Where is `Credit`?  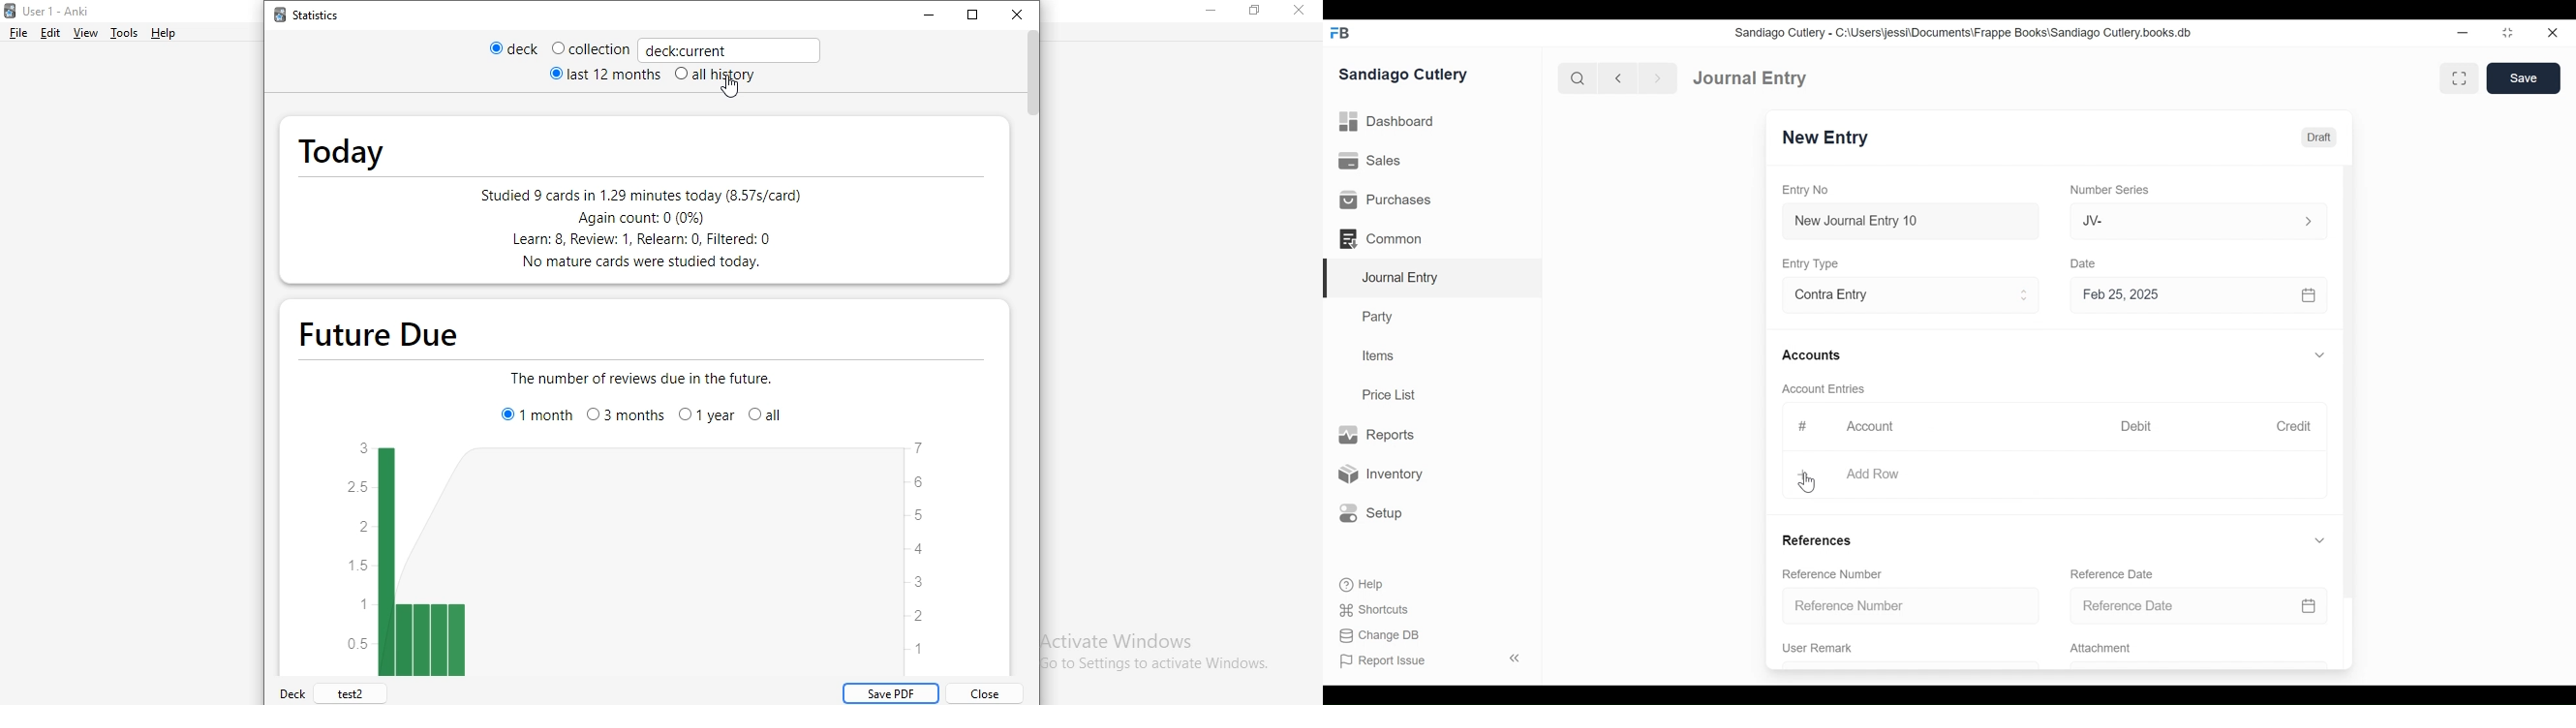 Credit is located at coordinates (2297, 428).